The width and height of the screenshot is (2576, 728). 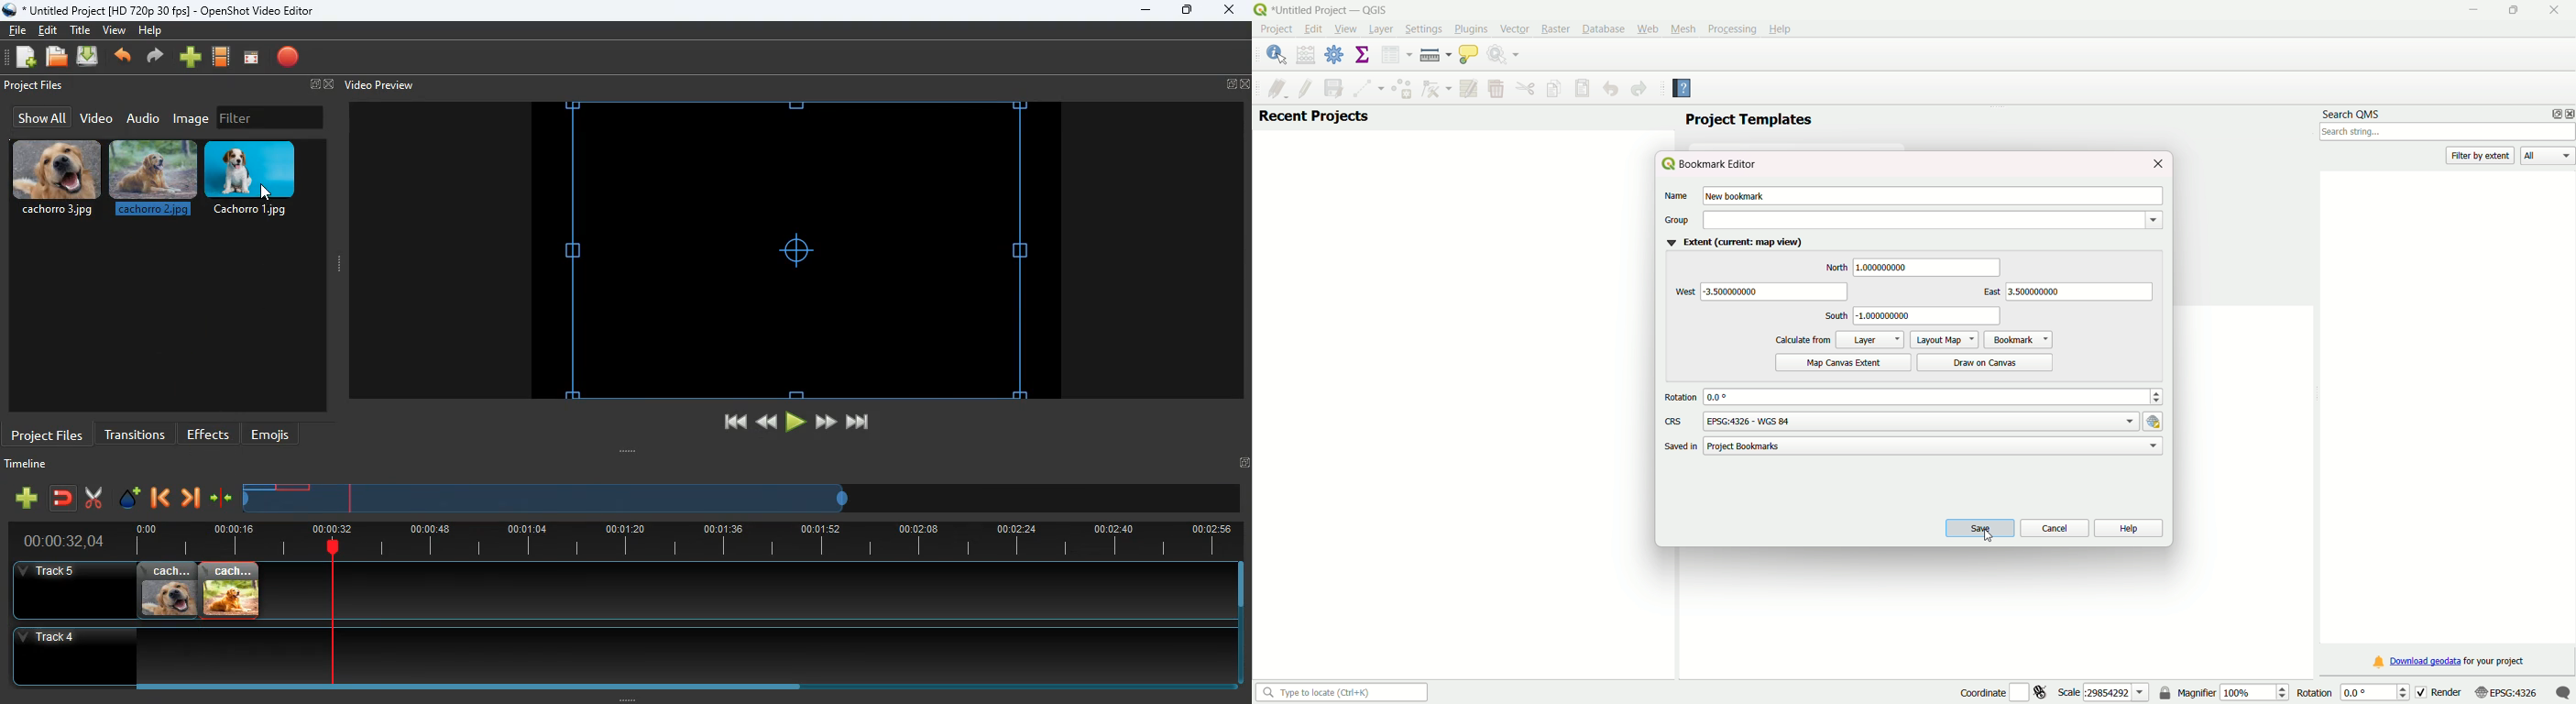 I want to click on fullscreen, so click(x=319, y=85).